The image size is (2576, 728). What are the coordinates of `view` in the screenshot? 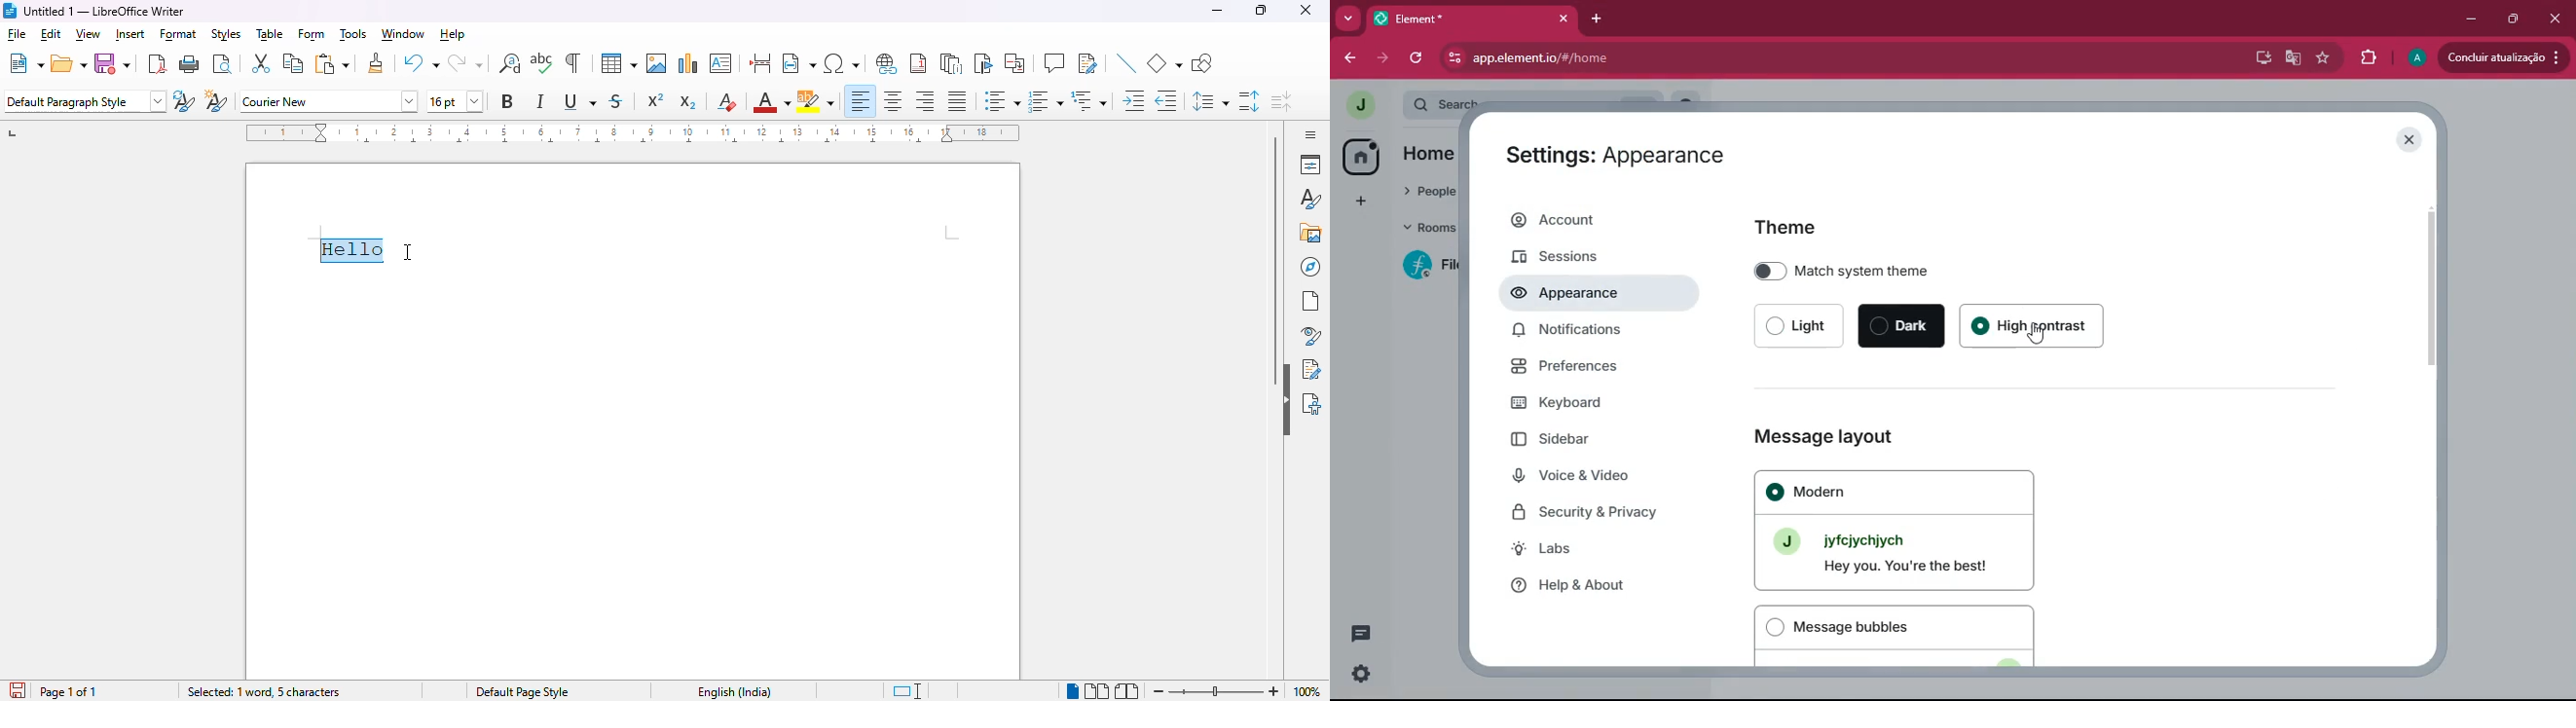 It's located at (89, 35).